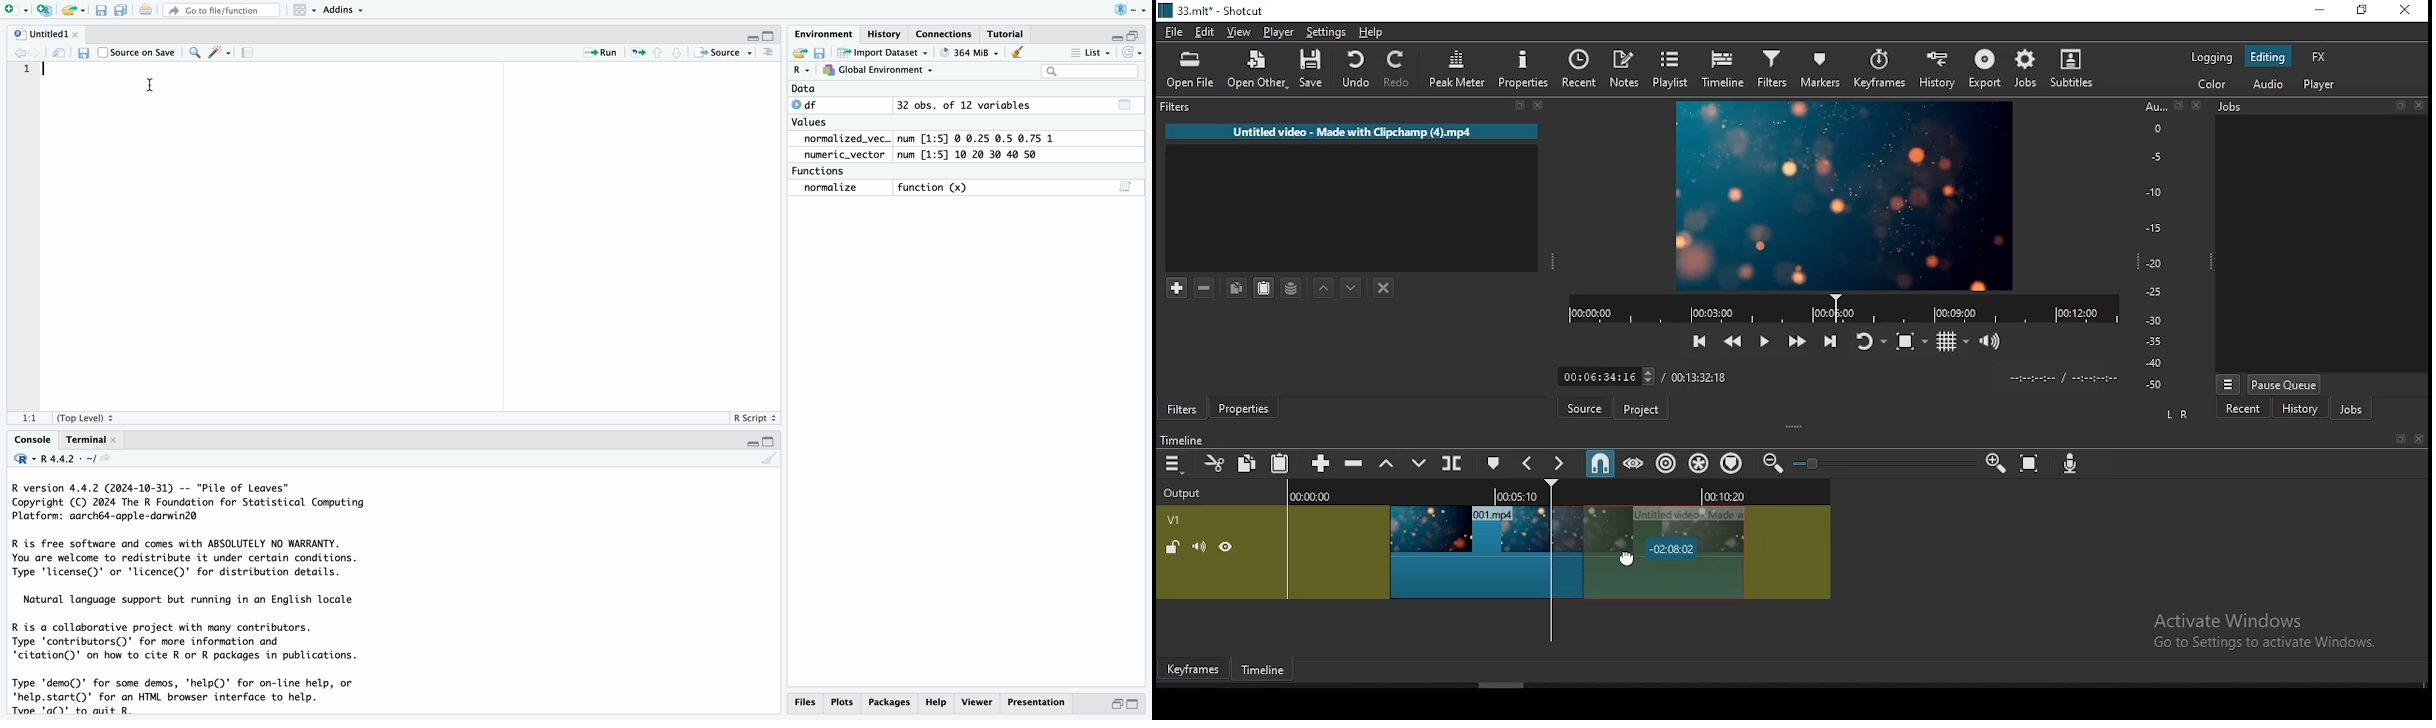  What do you see at coordinates (1038, 701) in the screenshot?
I see `Presentation` at bounding box center [1038, 701].